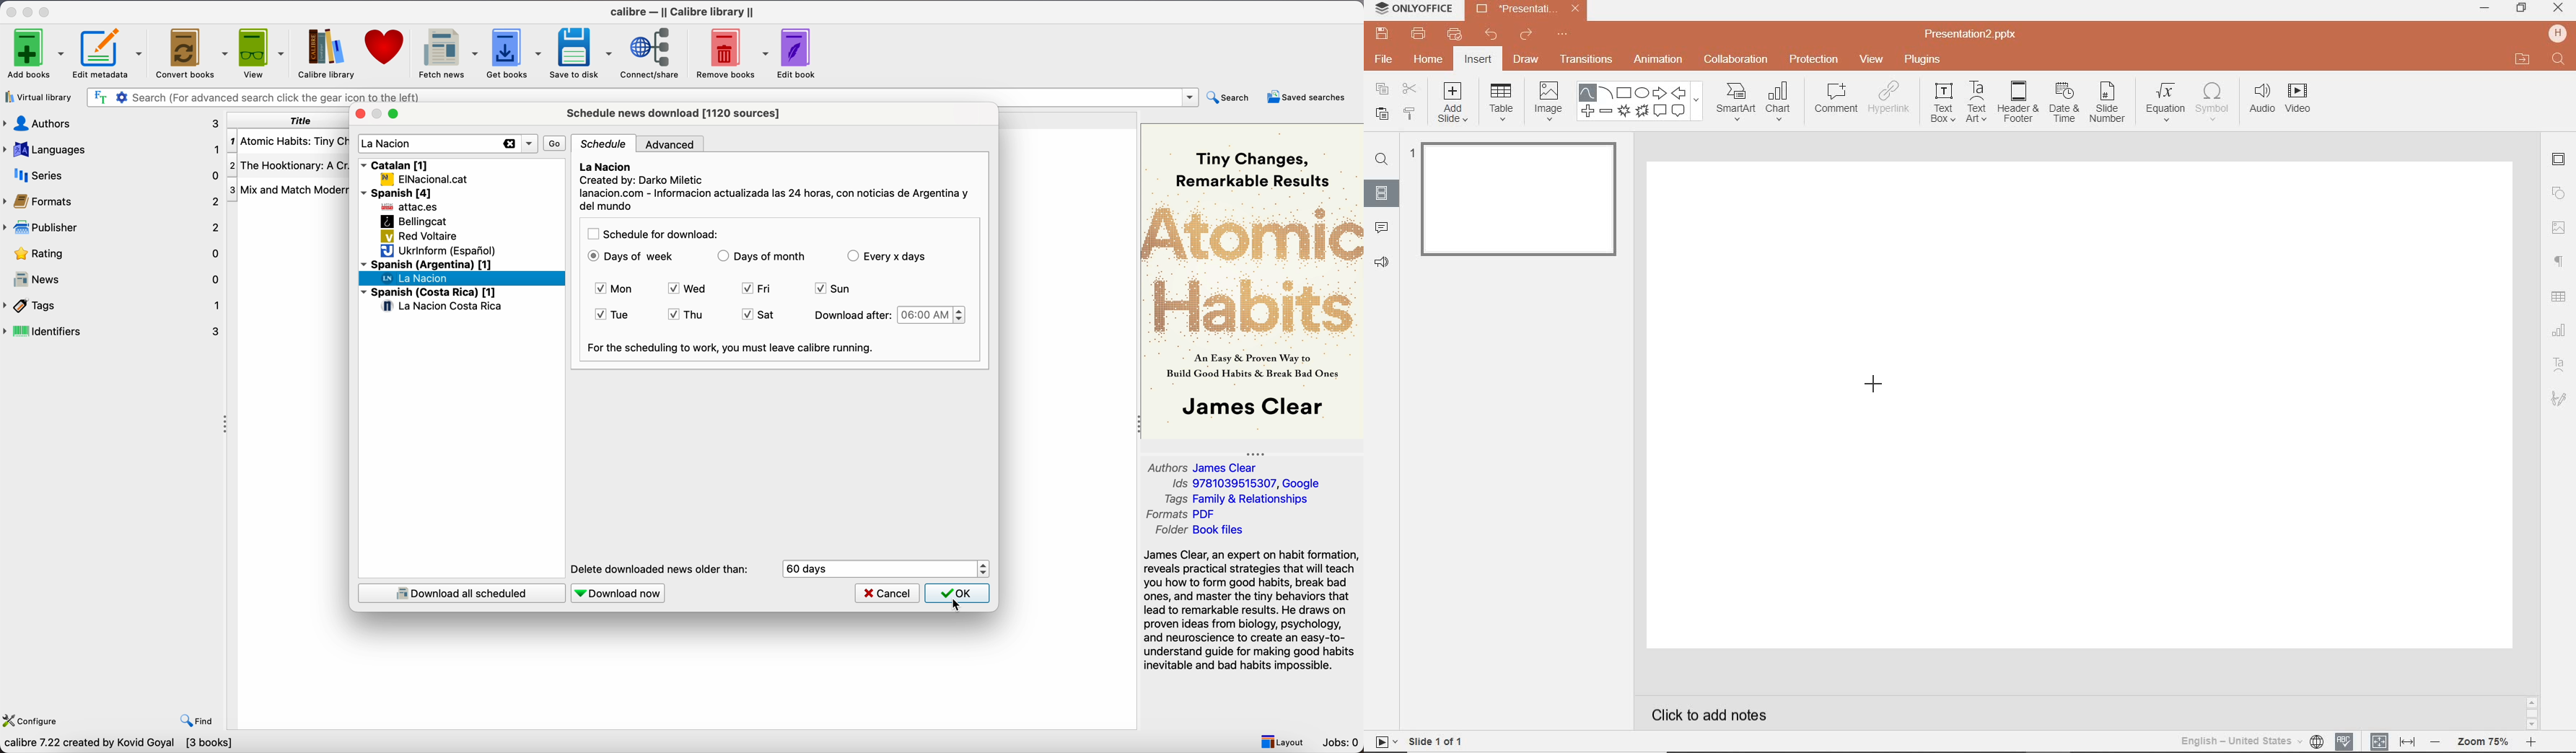 The width and height of the screenshot is (2576, 756). What do you see at coordinates (2531, 711) in the screenshot?
I see `SCROLLBAR` at bounding box center [2531, 711].